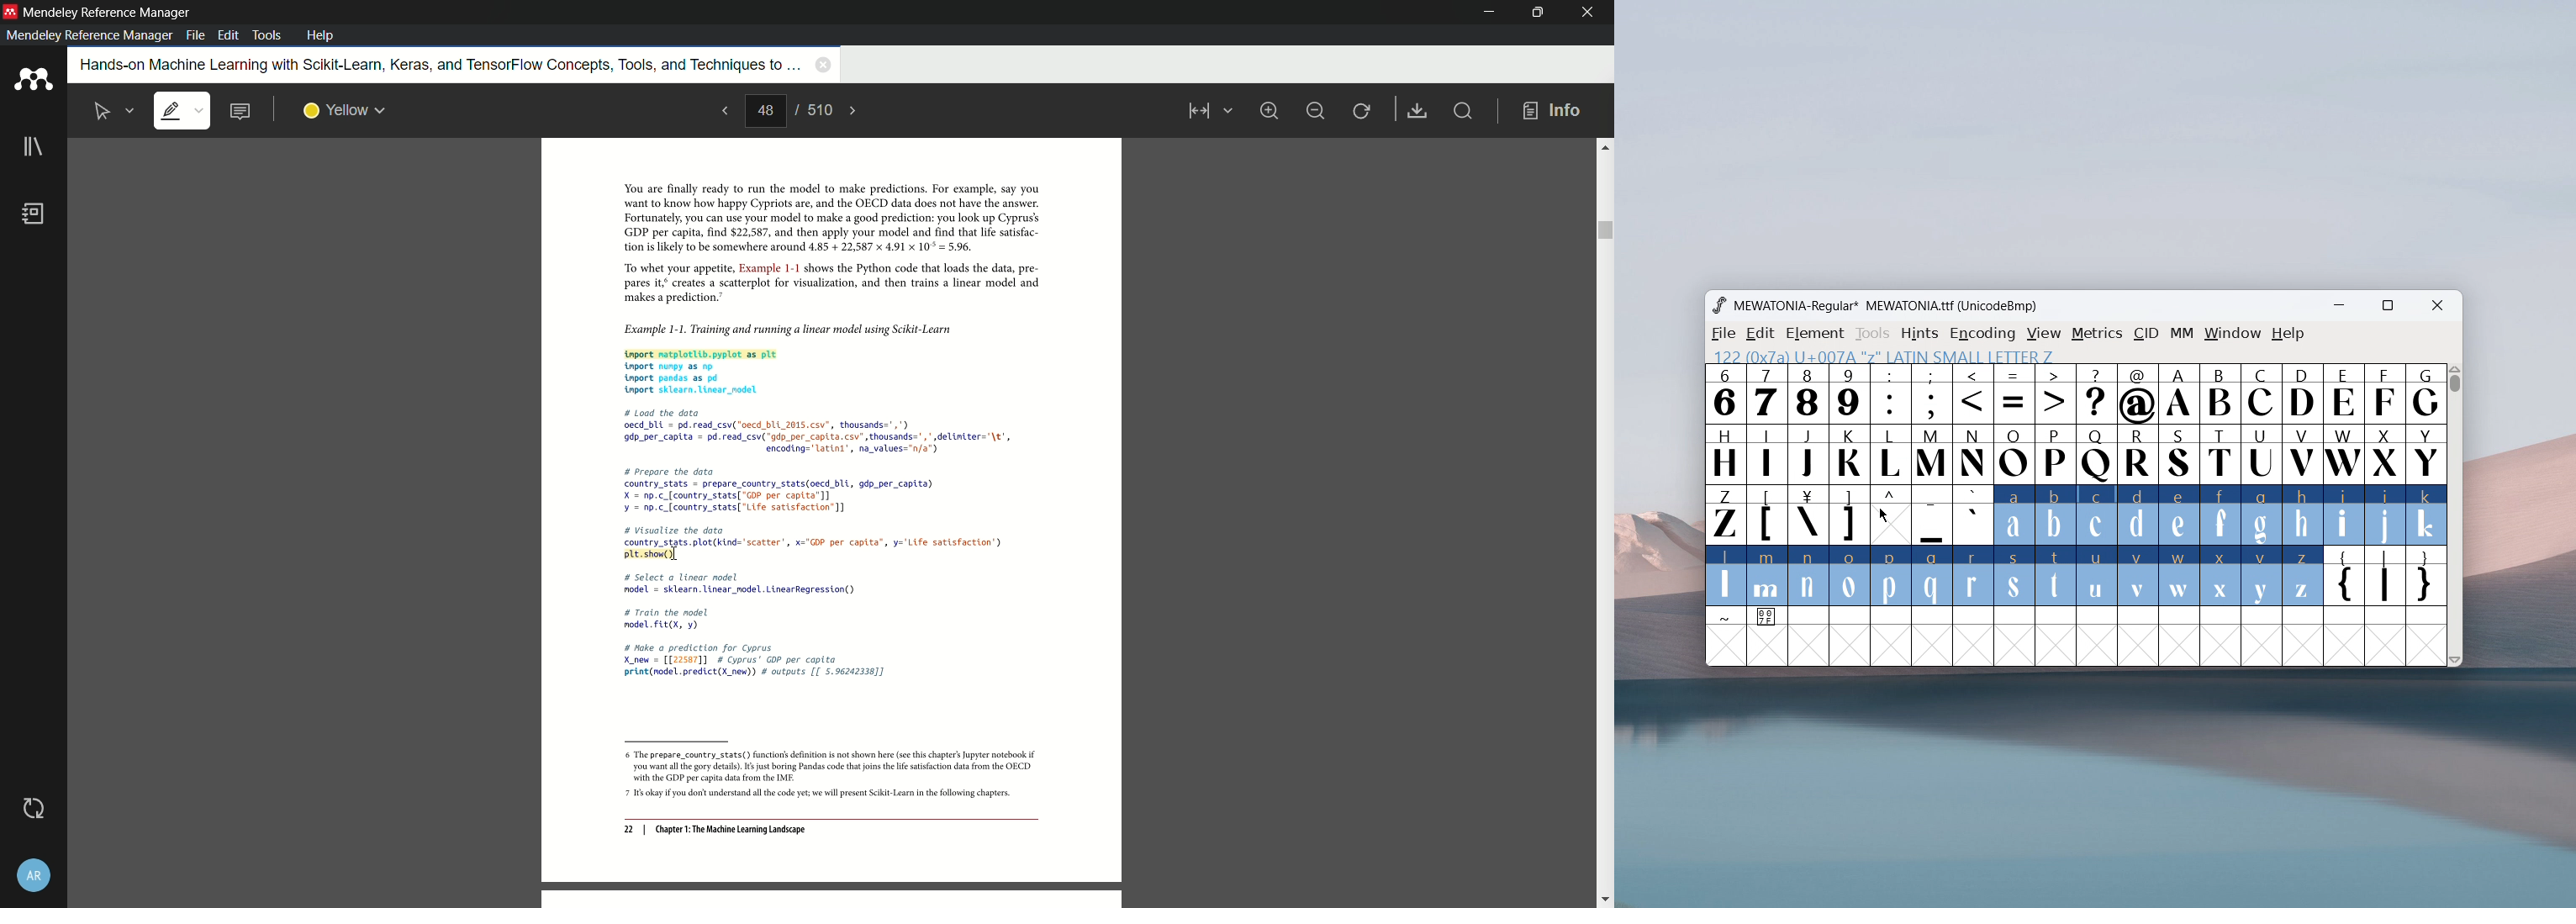 The image size is (2576, 924). I want to click on V, so click(2301, 453).